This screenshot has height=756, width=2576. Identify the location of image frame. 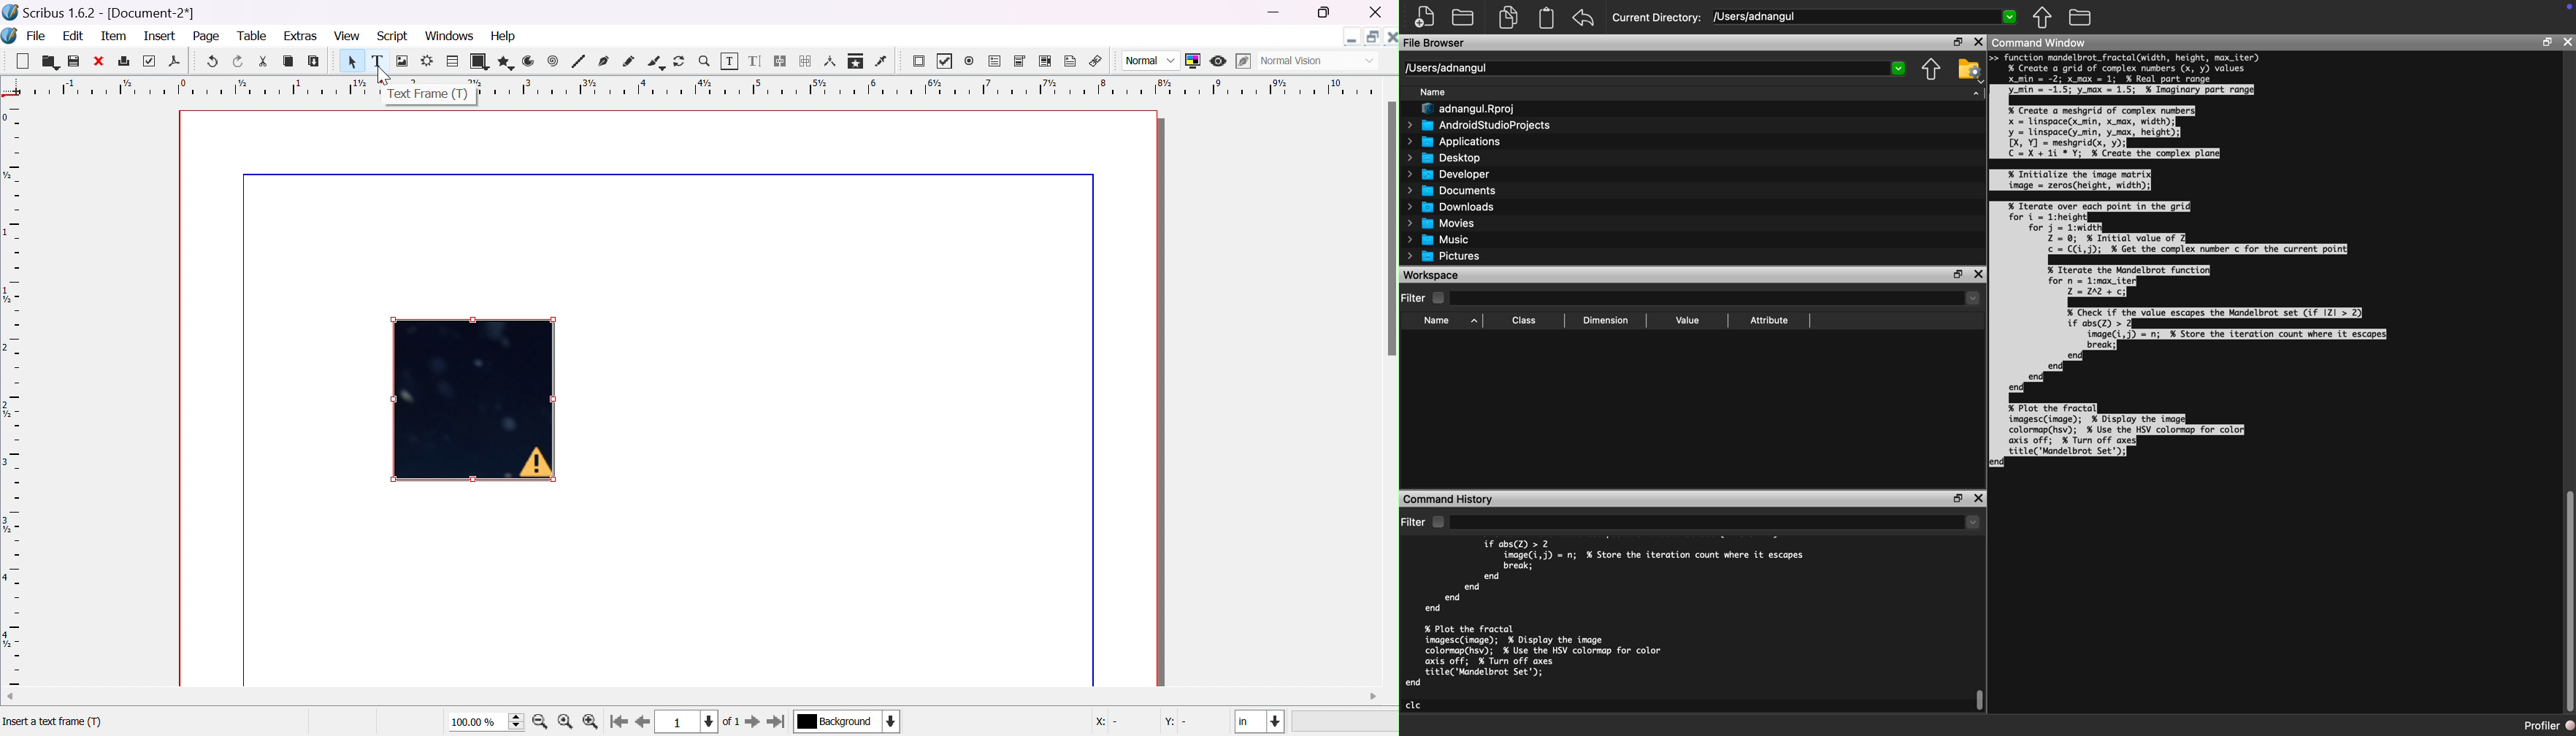
(403, 61).